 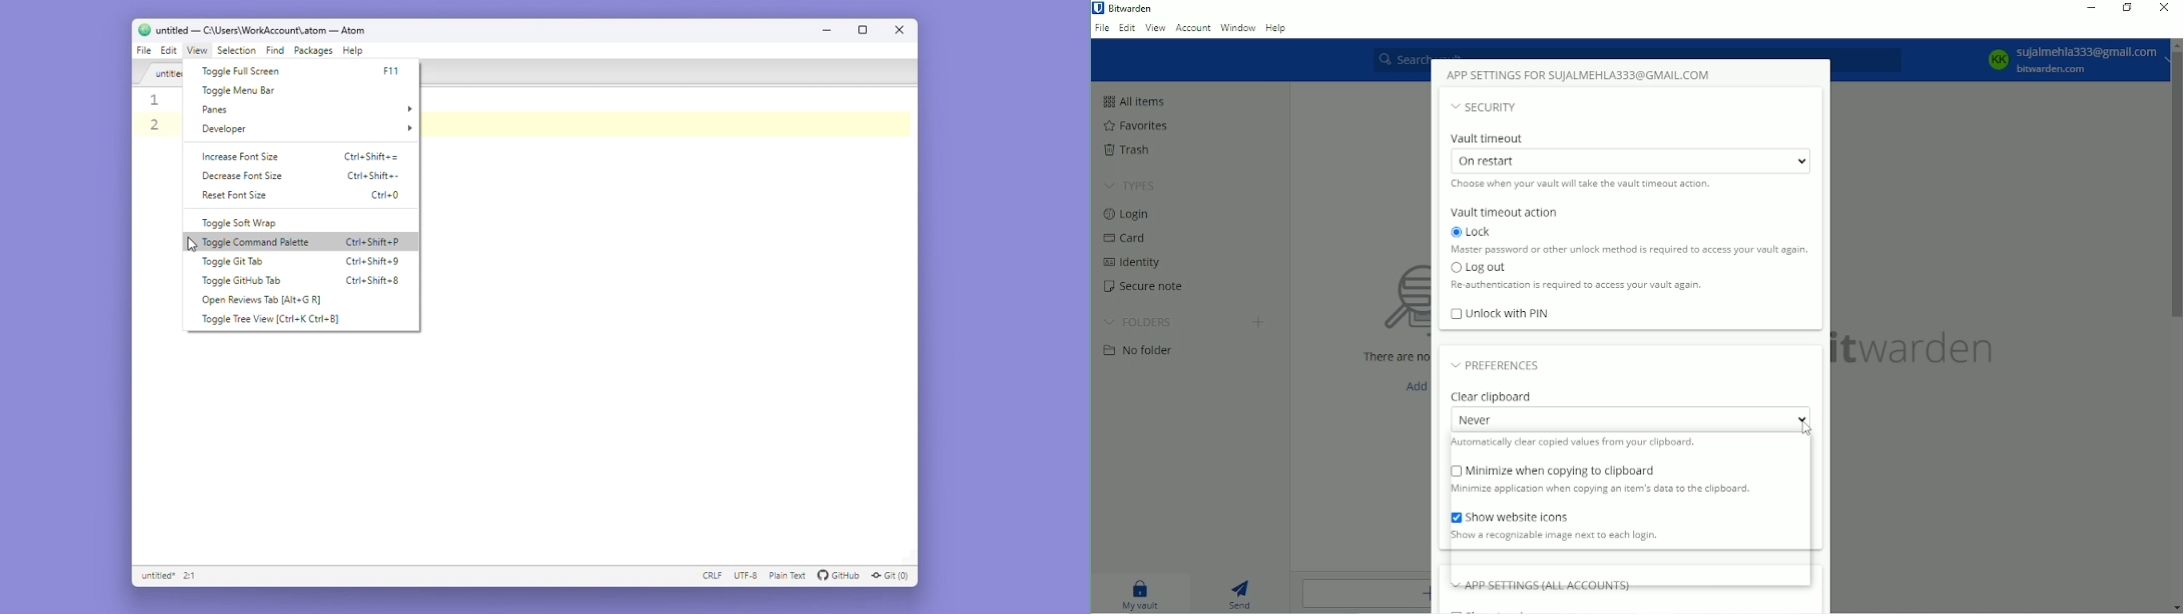 What do you see at coordinates (375, 280) in the screenshot?
I see `ctrl+shift+b` at bounding box center [375, 280].